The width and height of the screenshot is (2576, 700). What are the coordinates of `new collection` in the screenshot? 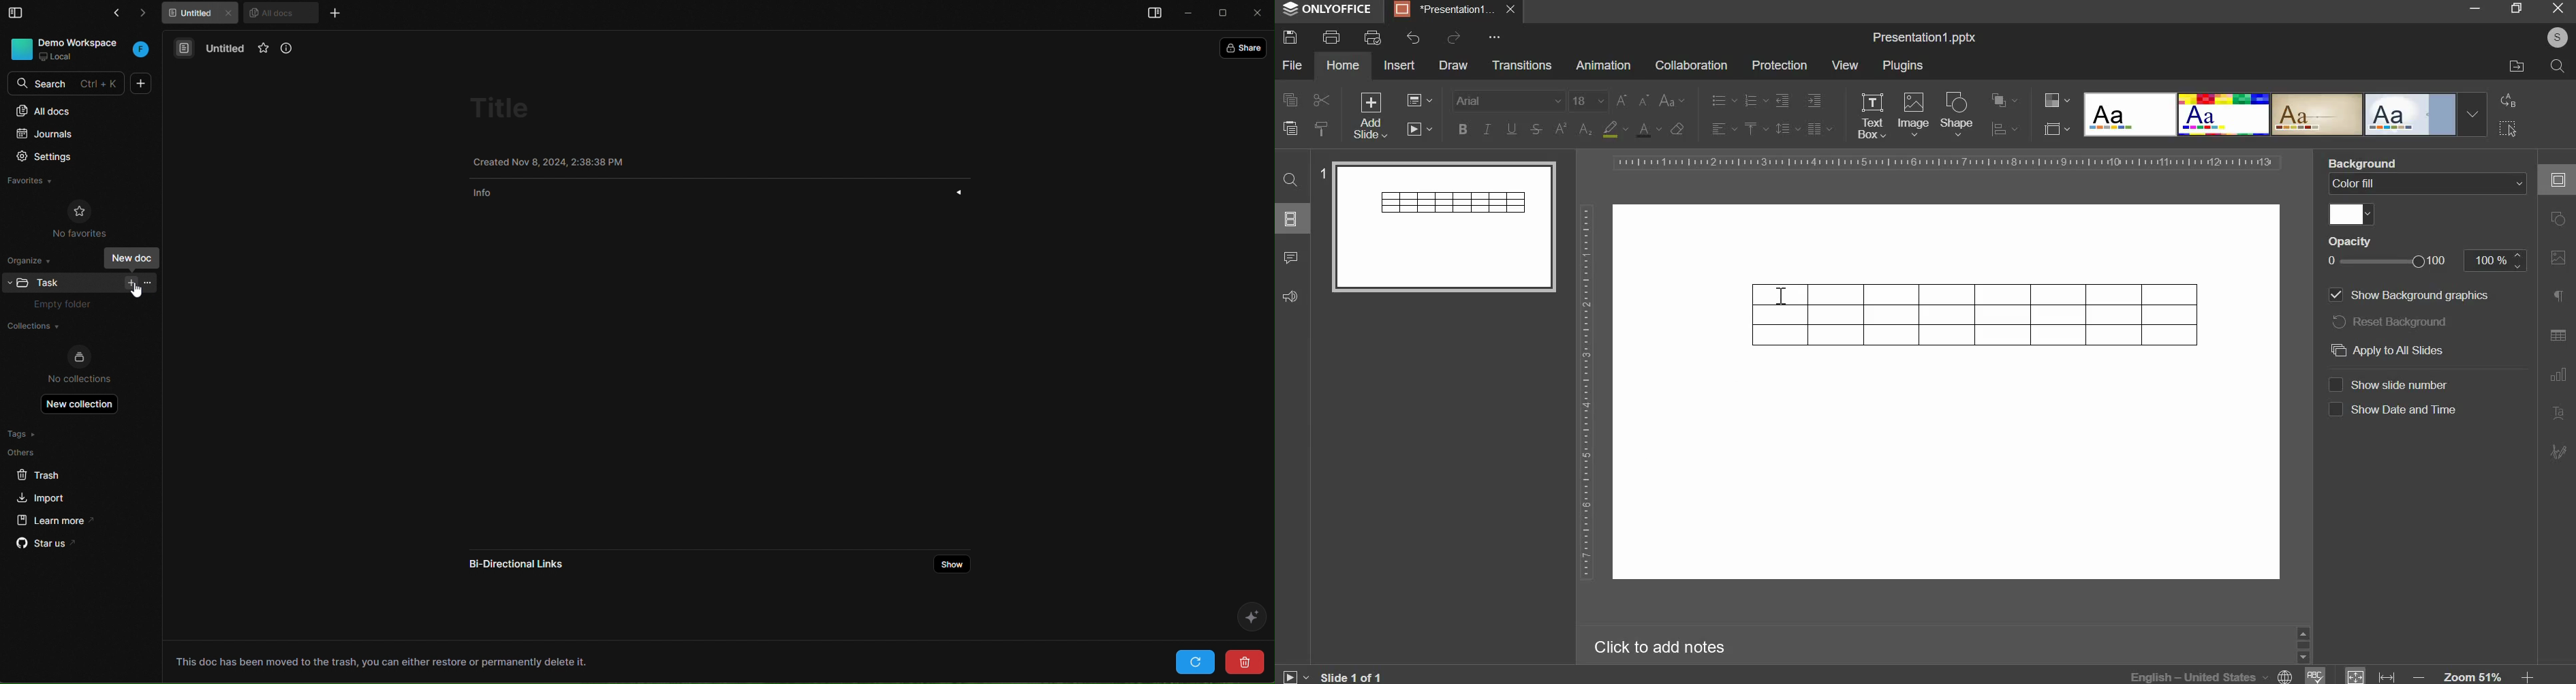 It's located at (80, 403).